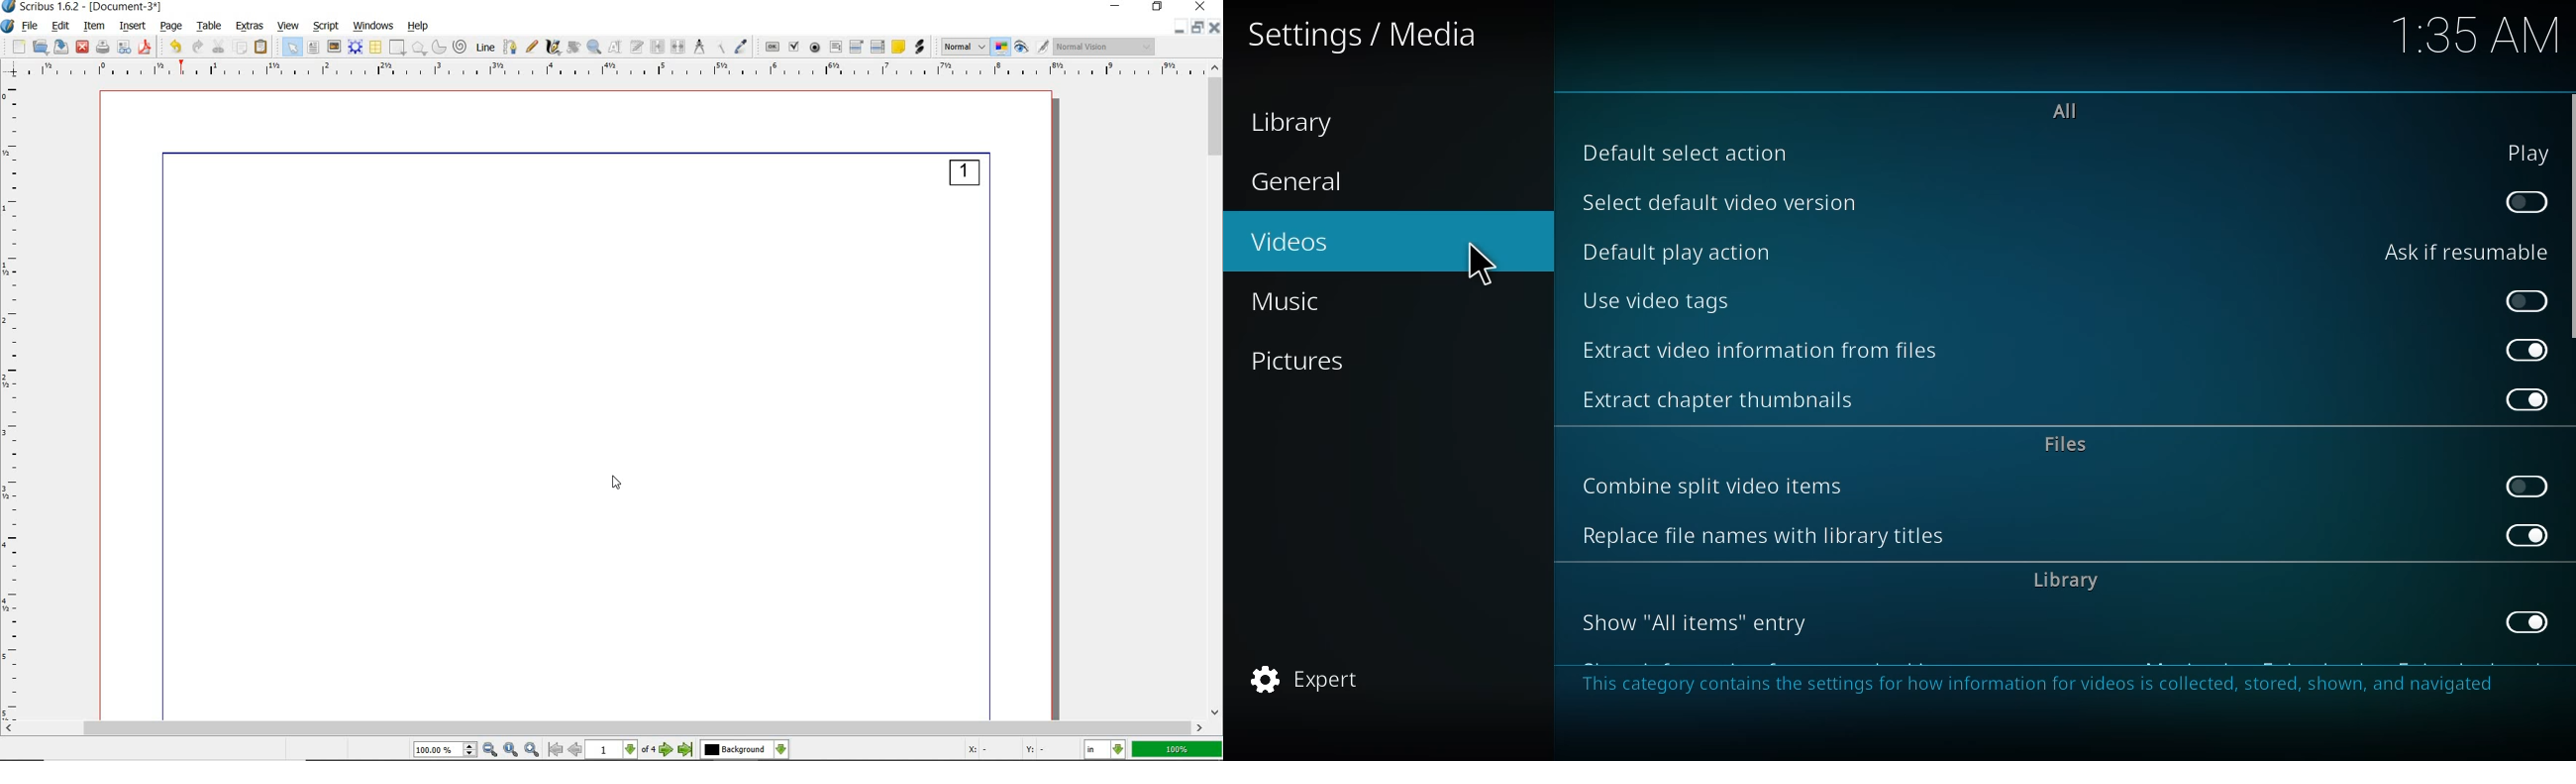 This screenshot has height=784, width=2576. What do you see at coordinates (2463, 252) in the screenshot?
I see `ask` at bounding box center [2463, 252].